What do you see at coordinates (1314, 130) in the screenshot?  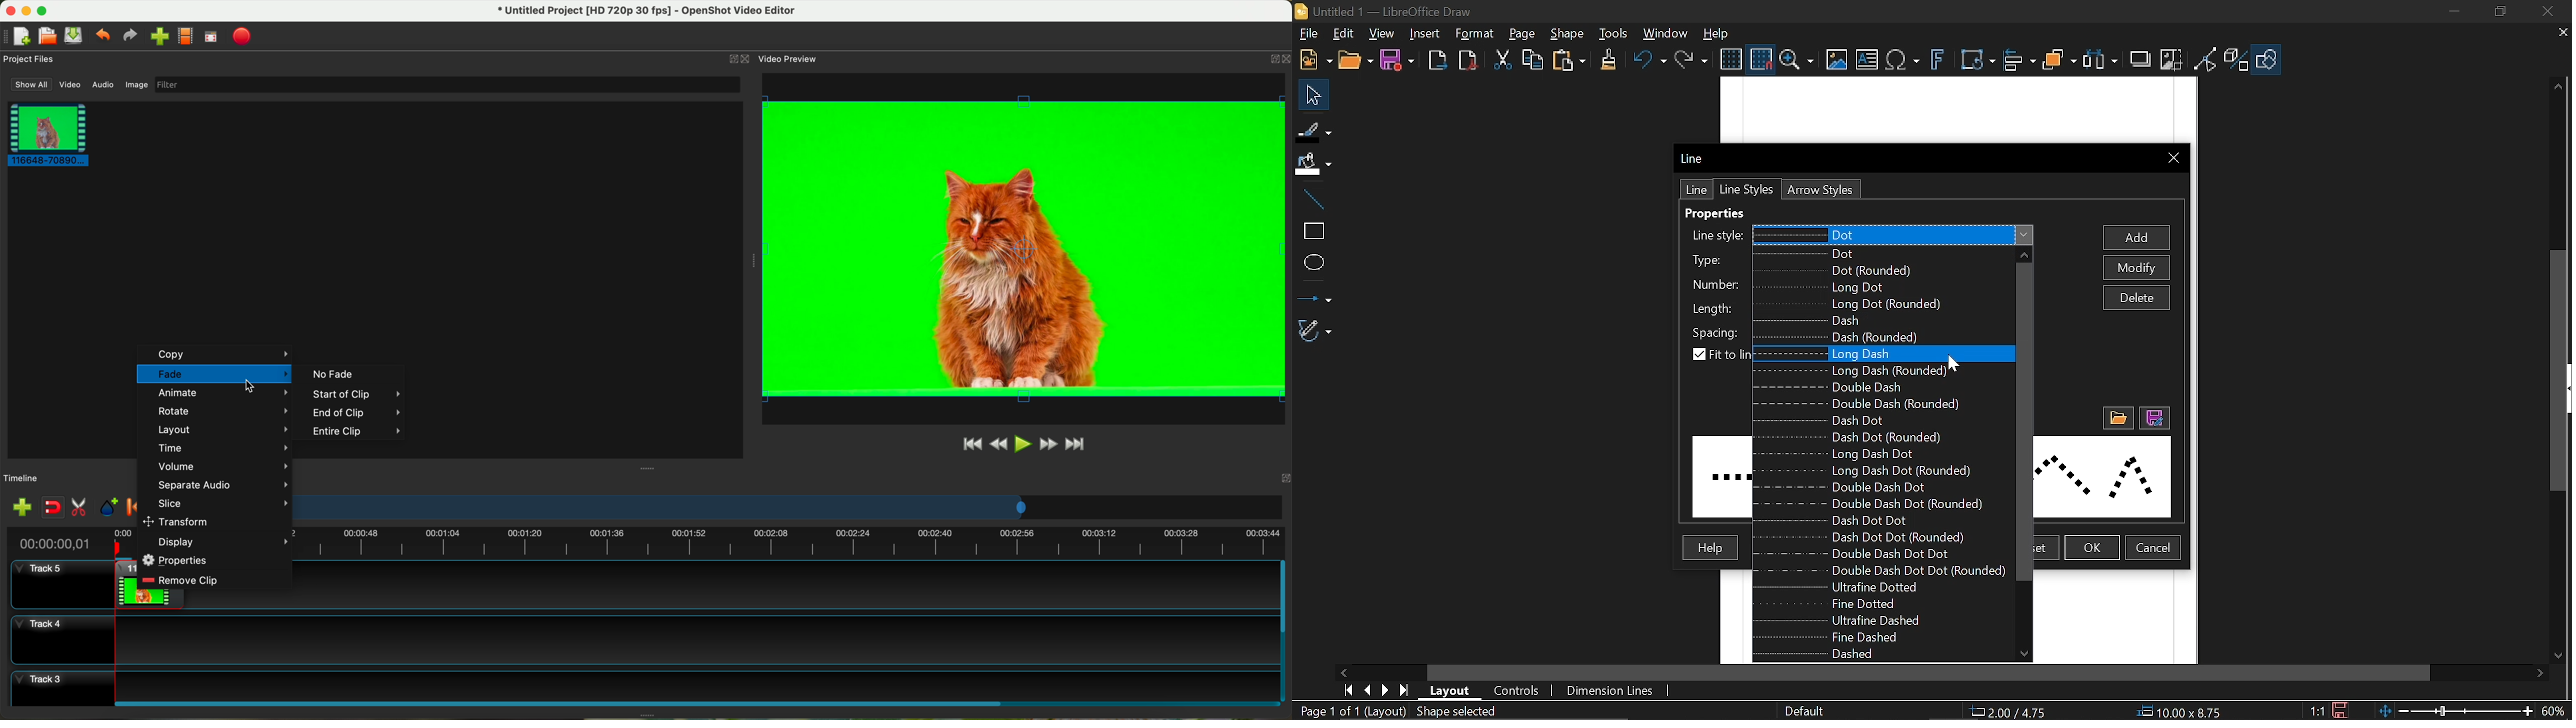 I see `Fill line` at bounding box center [1314, 130].